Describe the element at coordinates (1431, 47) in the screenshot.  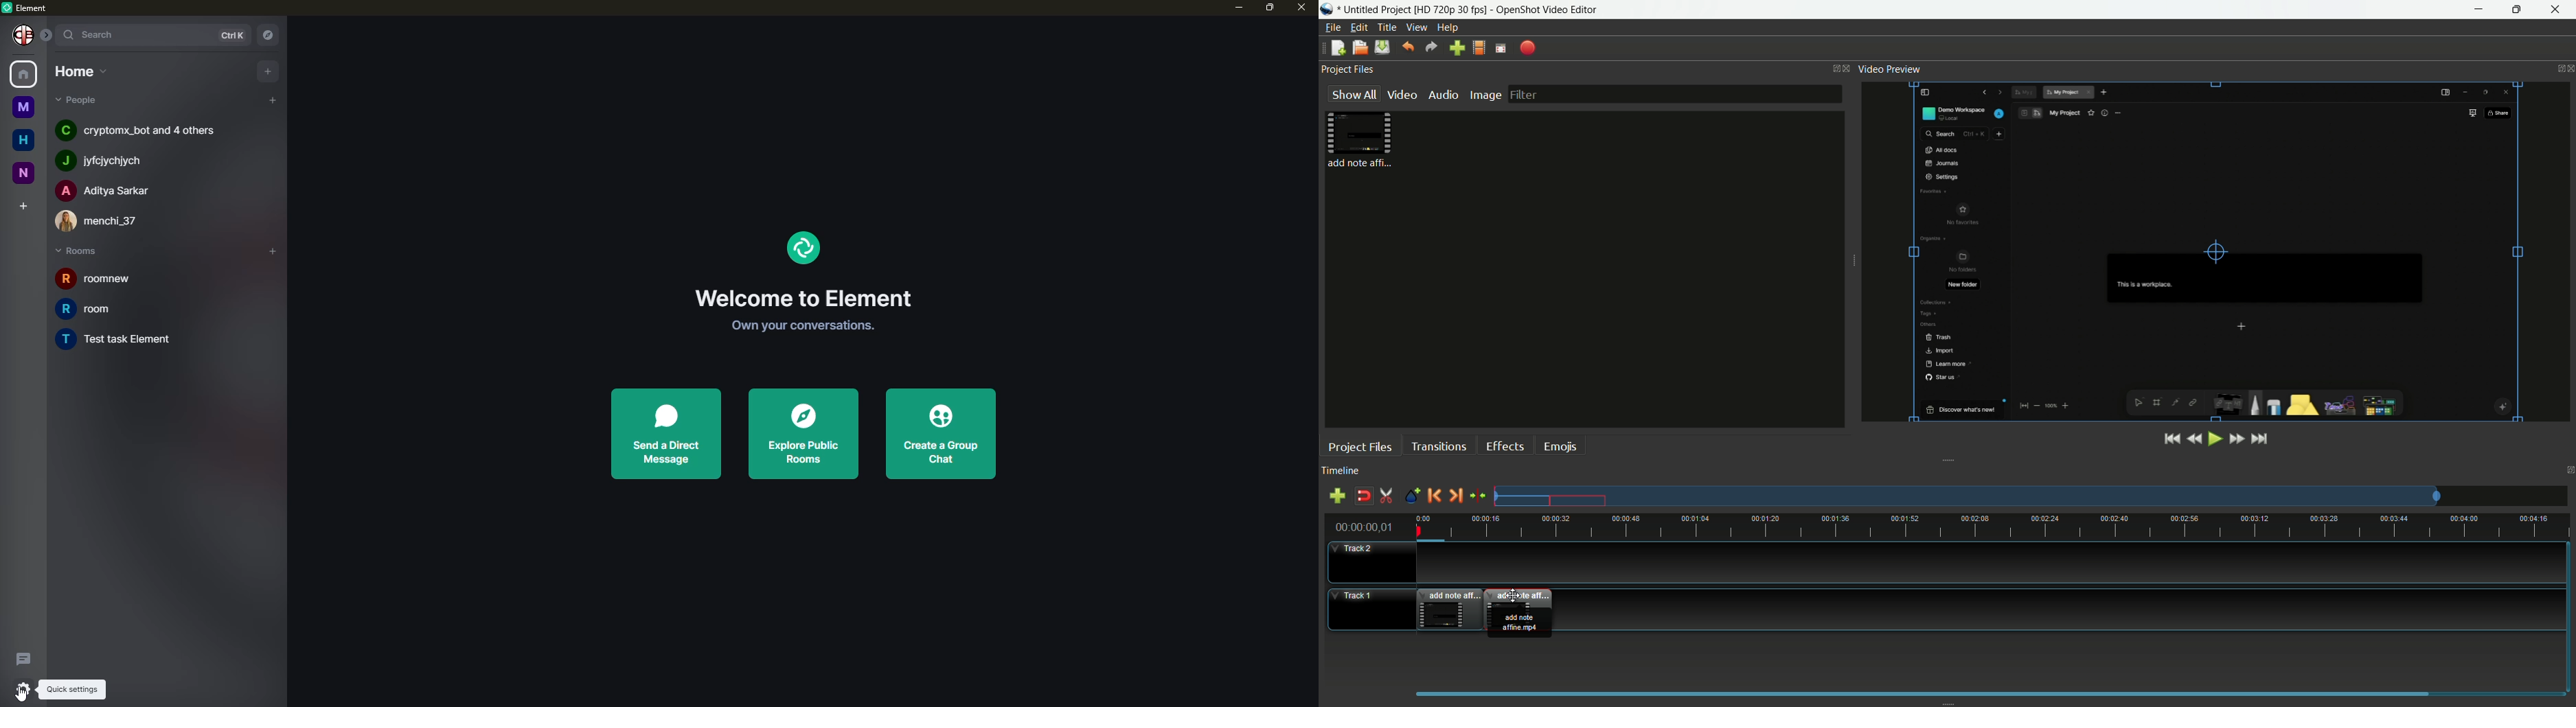
I see `redo` at that location.